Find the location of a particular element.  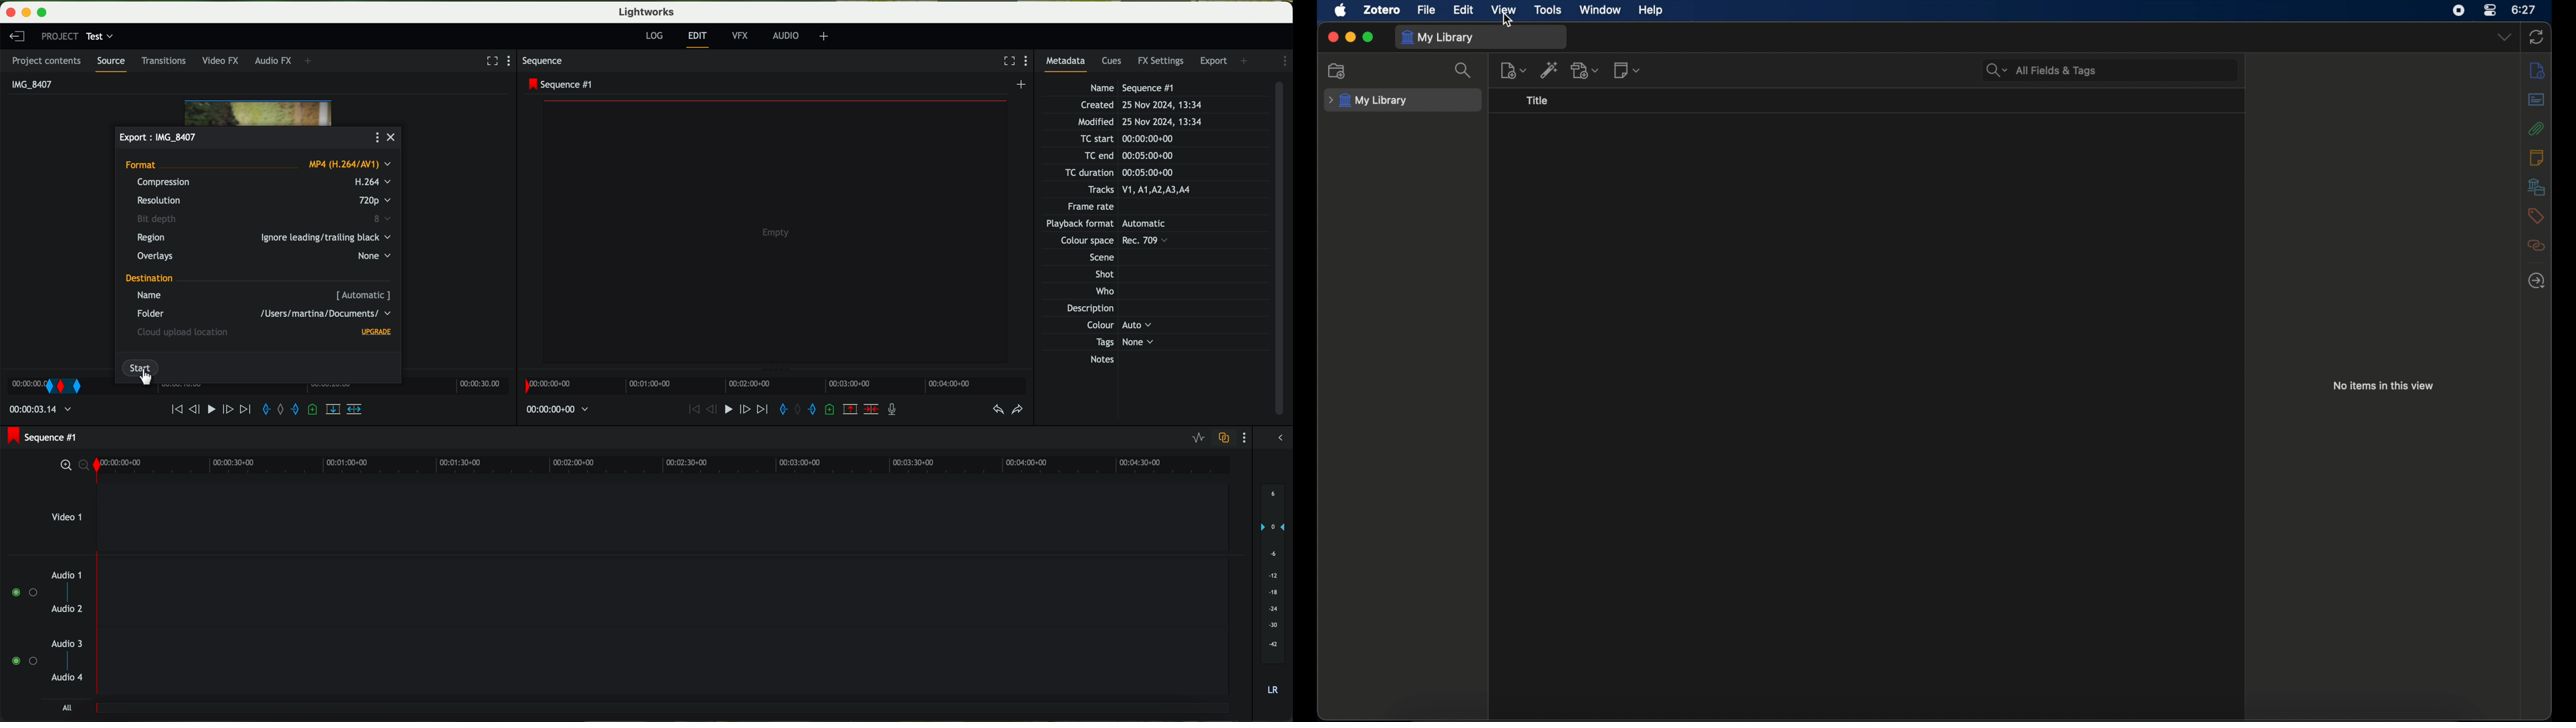

libraries is located at coordinates (2536, 187).